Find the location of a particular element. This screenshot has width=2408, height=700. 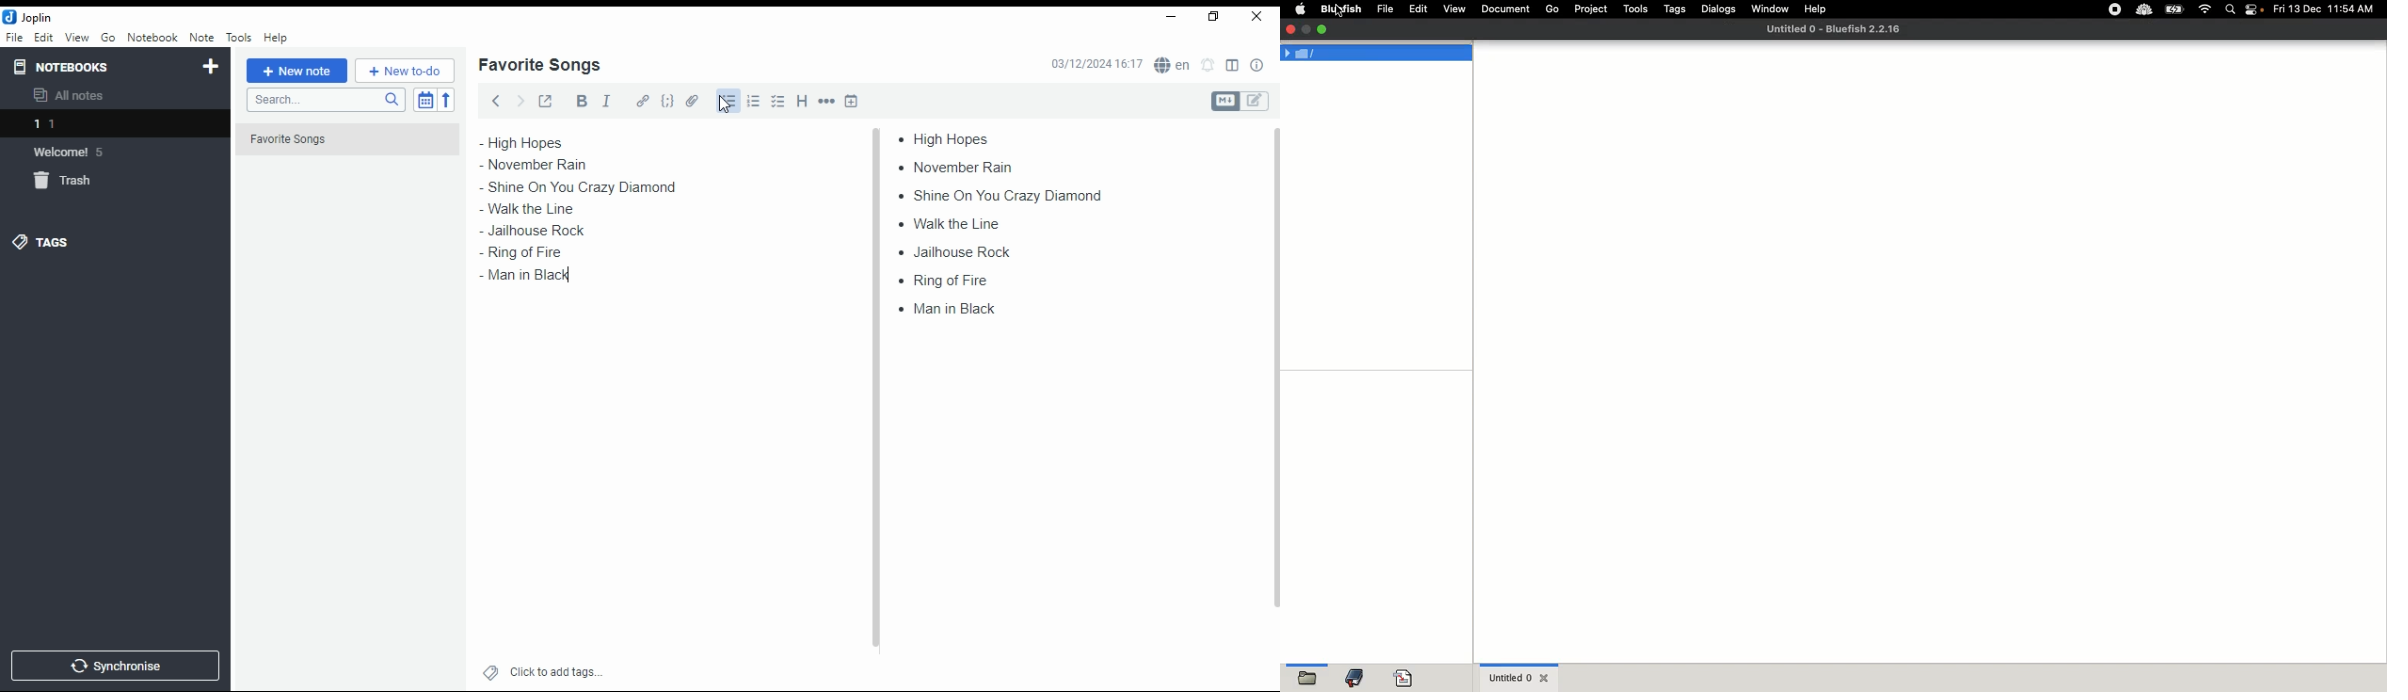

restore is located at coordinates (1216, 17).